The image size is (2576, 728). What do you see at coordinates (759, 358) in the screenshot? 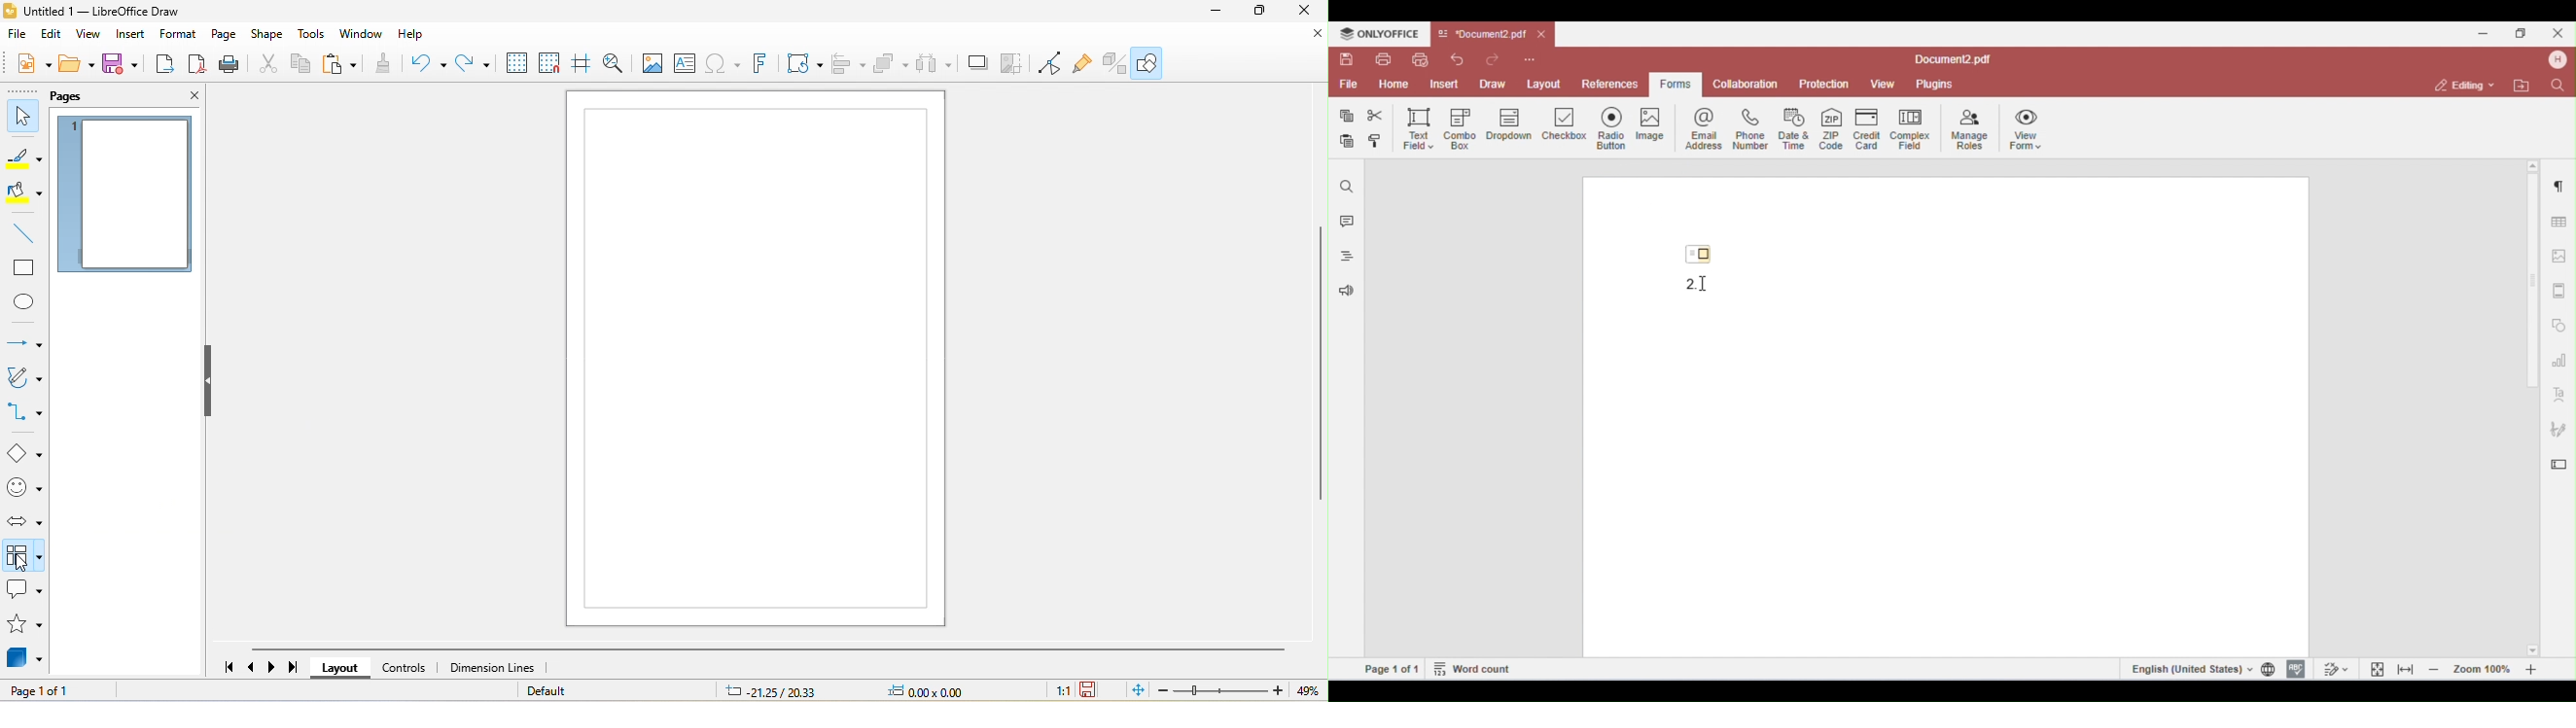
I see `canvas` at bounding box center [759, 358].